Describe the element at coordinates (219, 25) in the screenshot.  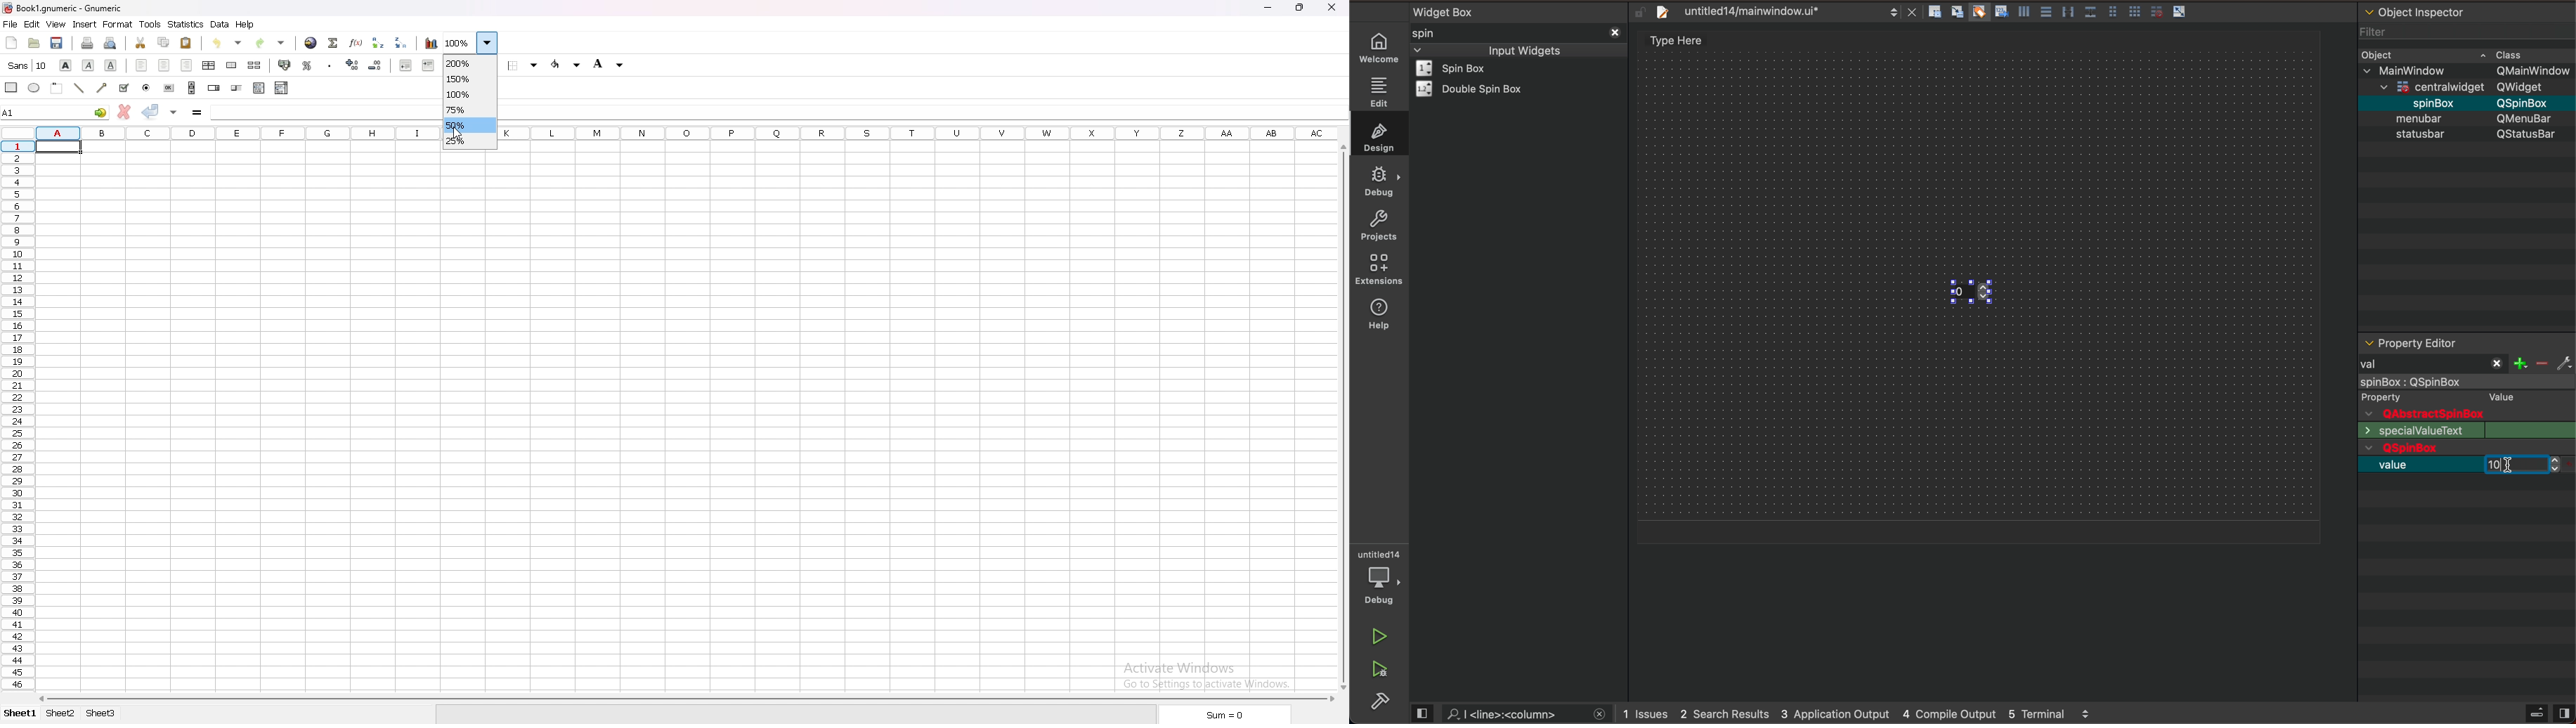
I see `data` at that location.